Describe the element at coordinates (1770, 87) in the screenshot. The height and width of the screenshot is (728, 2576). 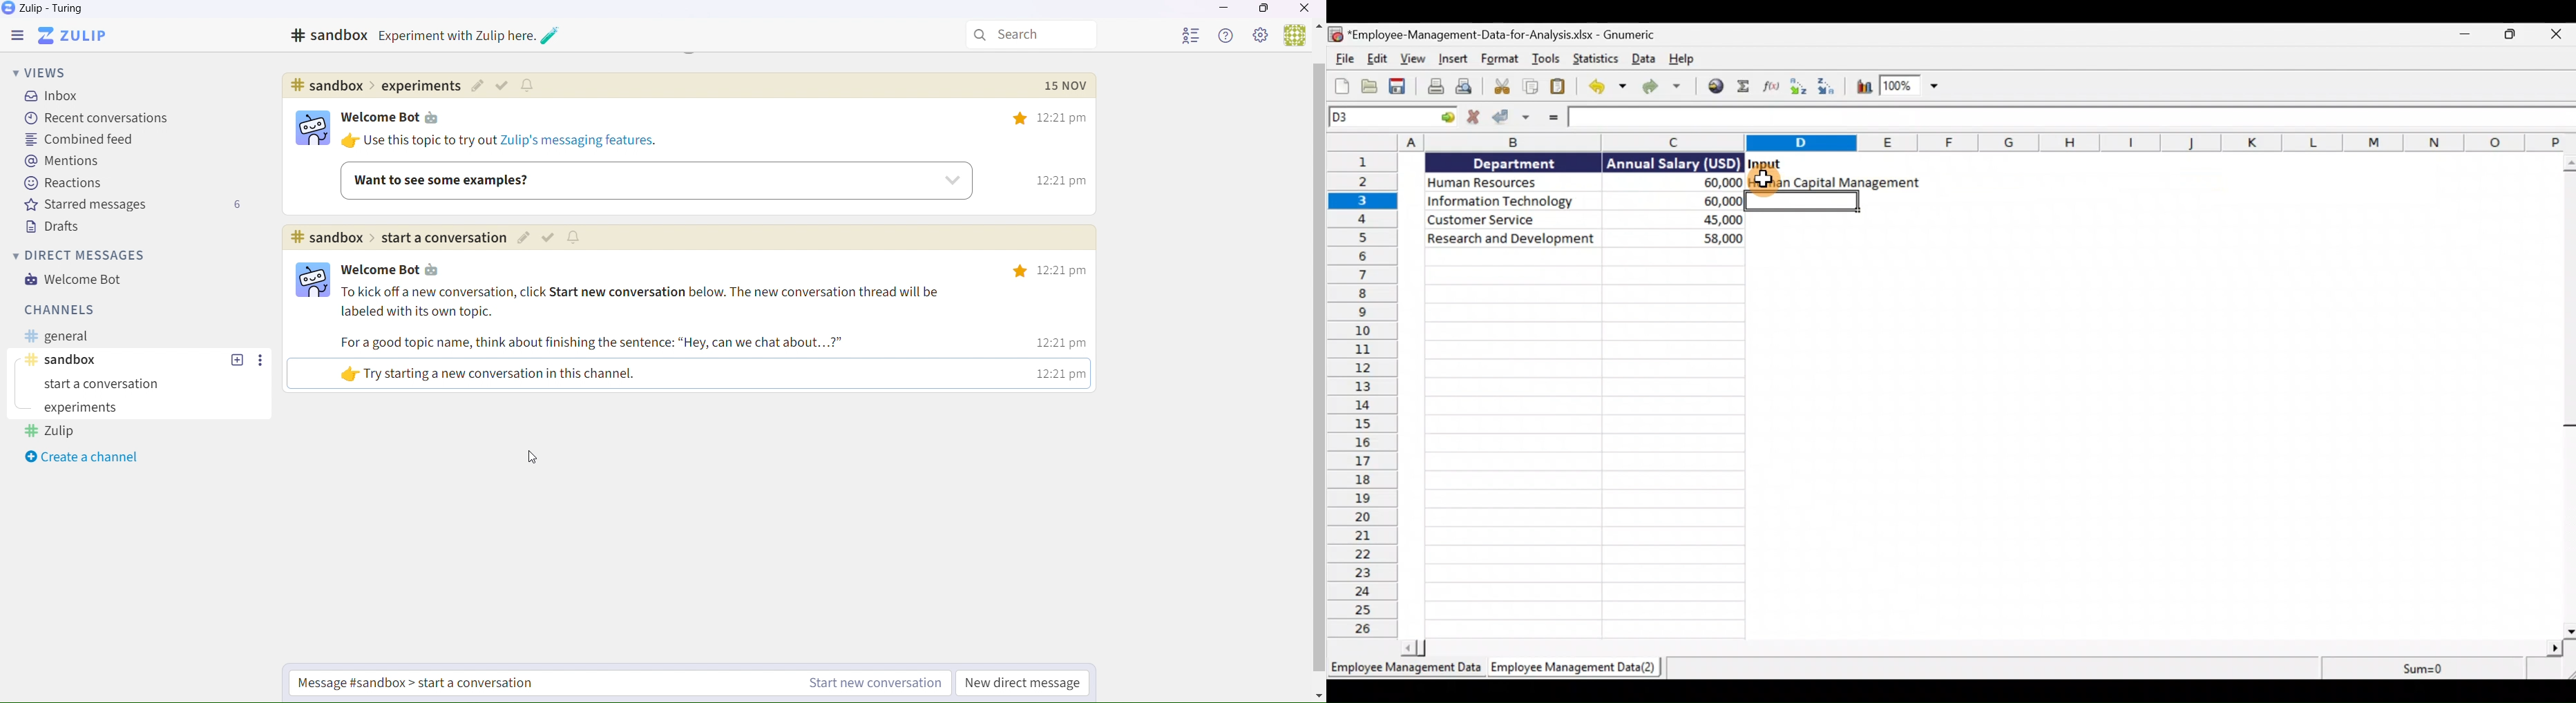
I see `Edit a function in the current cell` at that location.